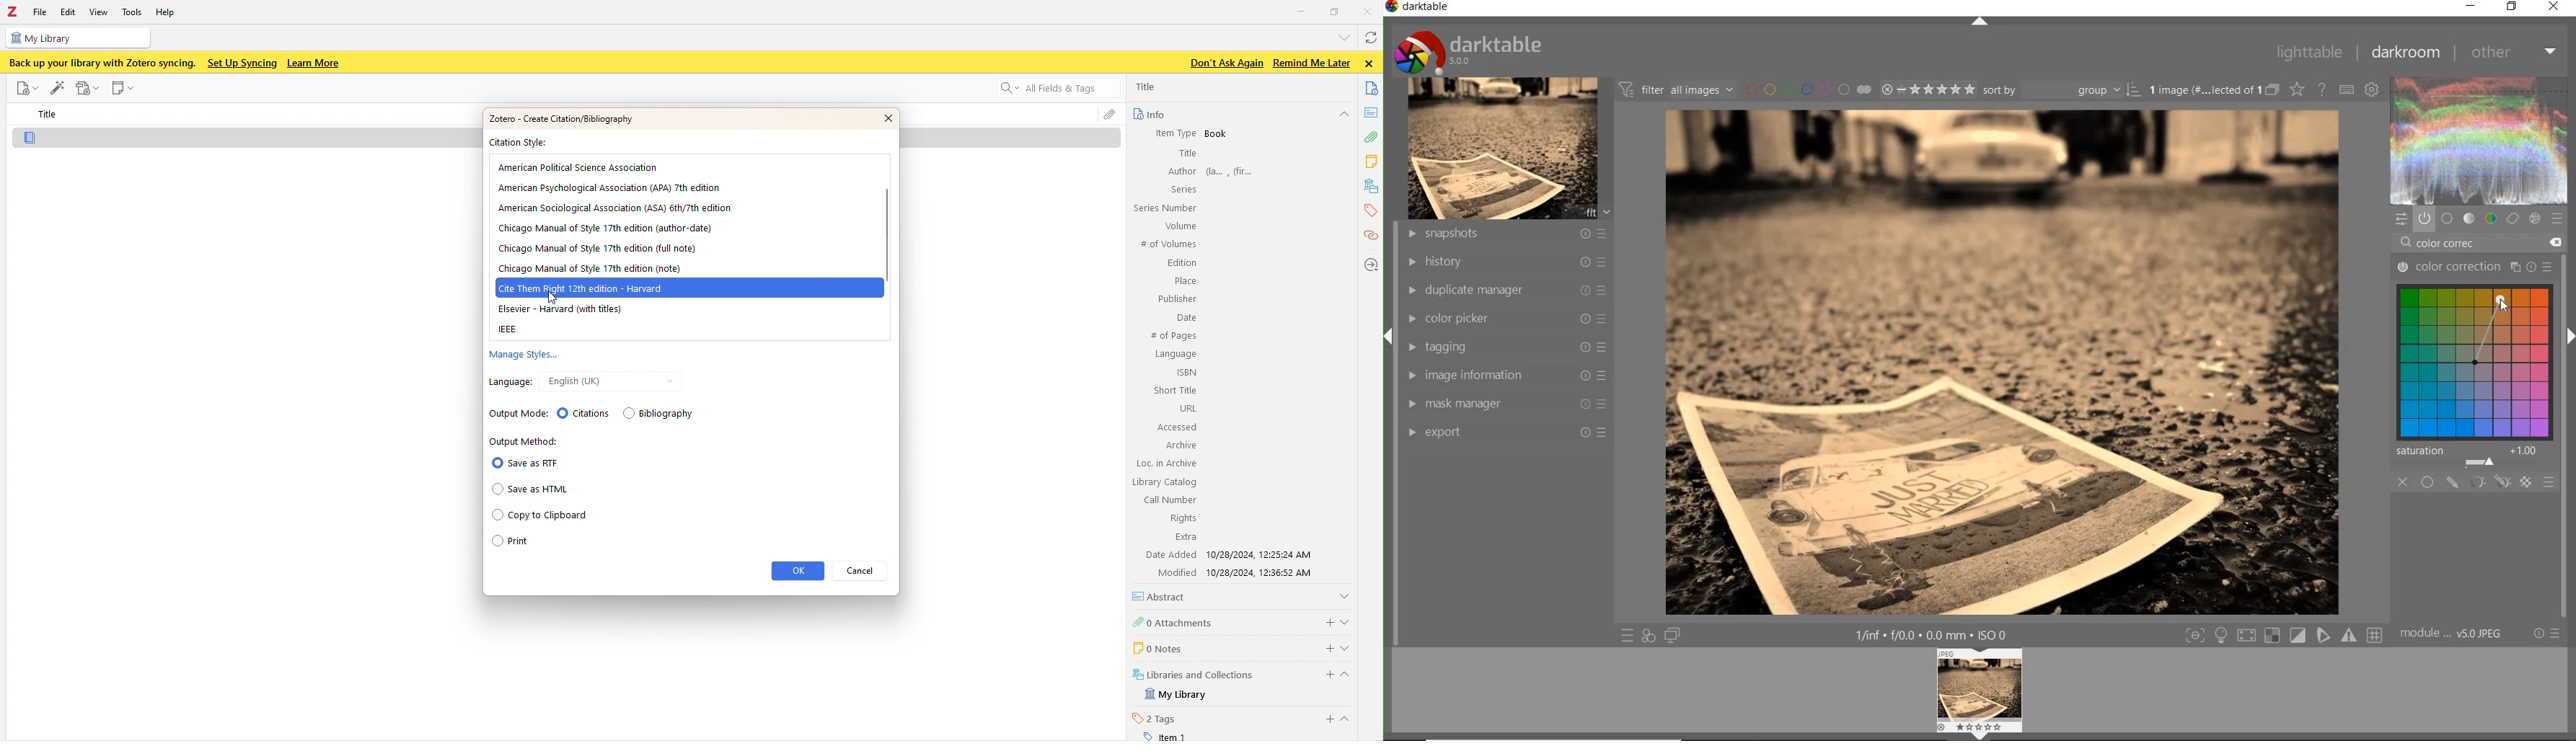 The height and width of the screenshot is (756, 2576). What do you see at coordinates (1169, 554) in the screenshot?
I see `Date Added` at bounding box center [1169, 554].